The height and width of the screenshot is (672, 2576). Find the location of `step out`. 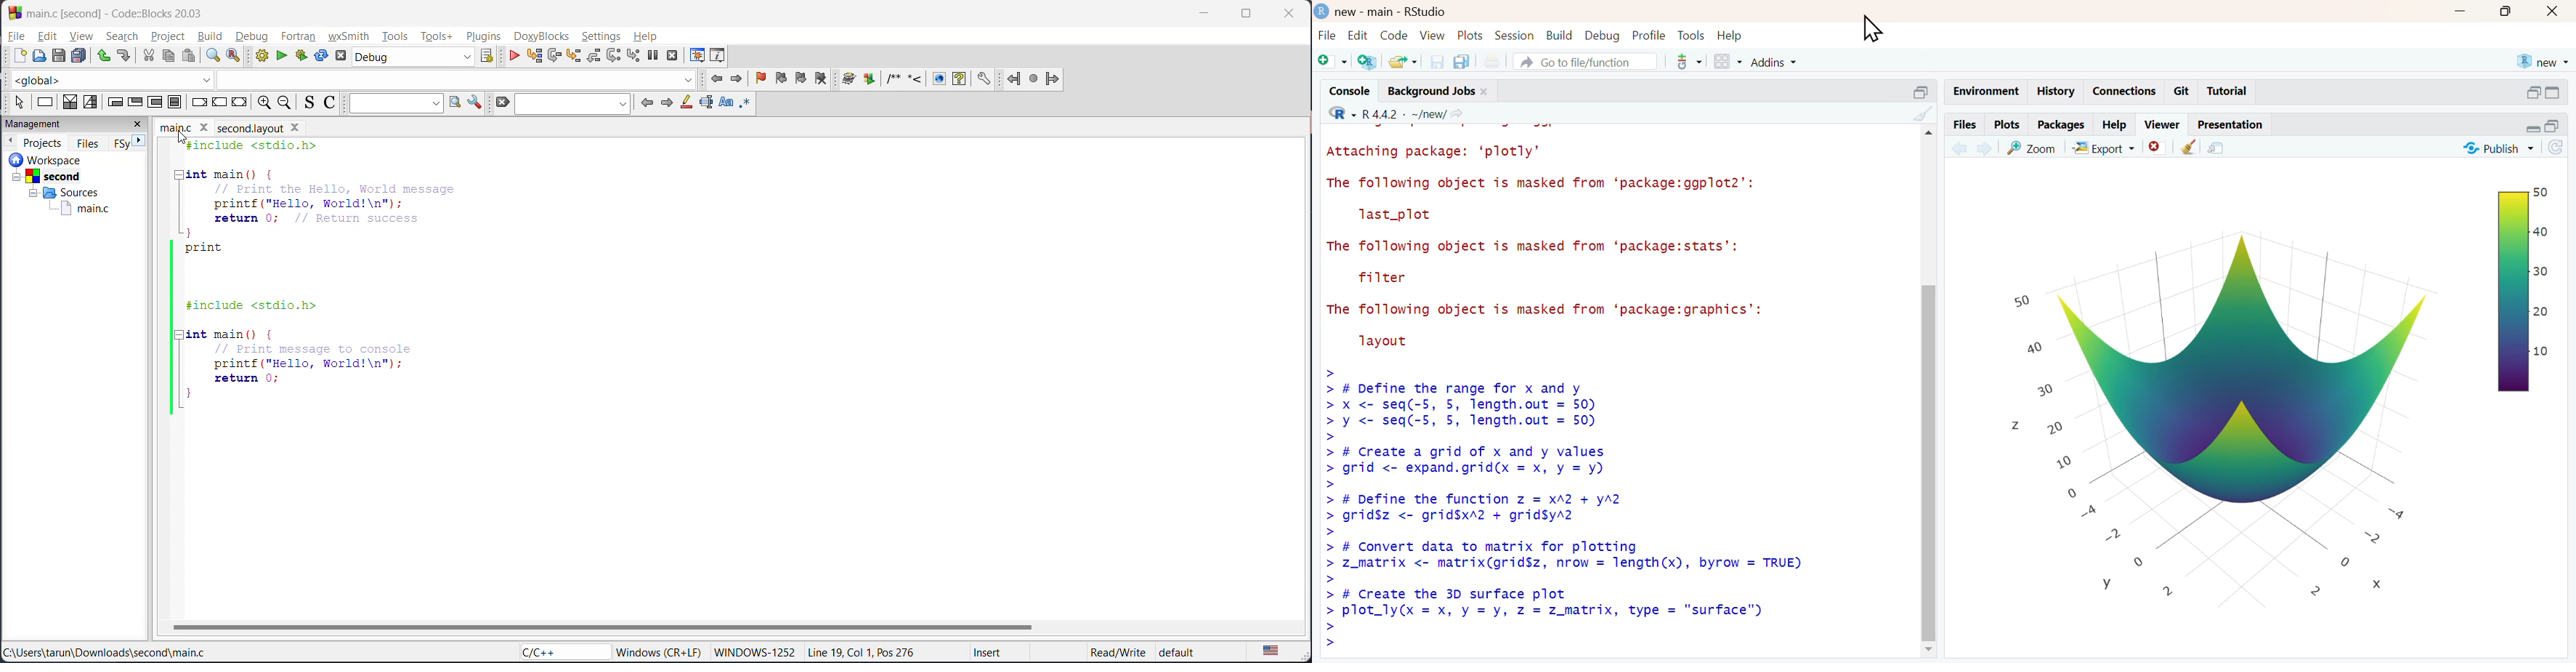

step out is located at coordinates (594, 57).